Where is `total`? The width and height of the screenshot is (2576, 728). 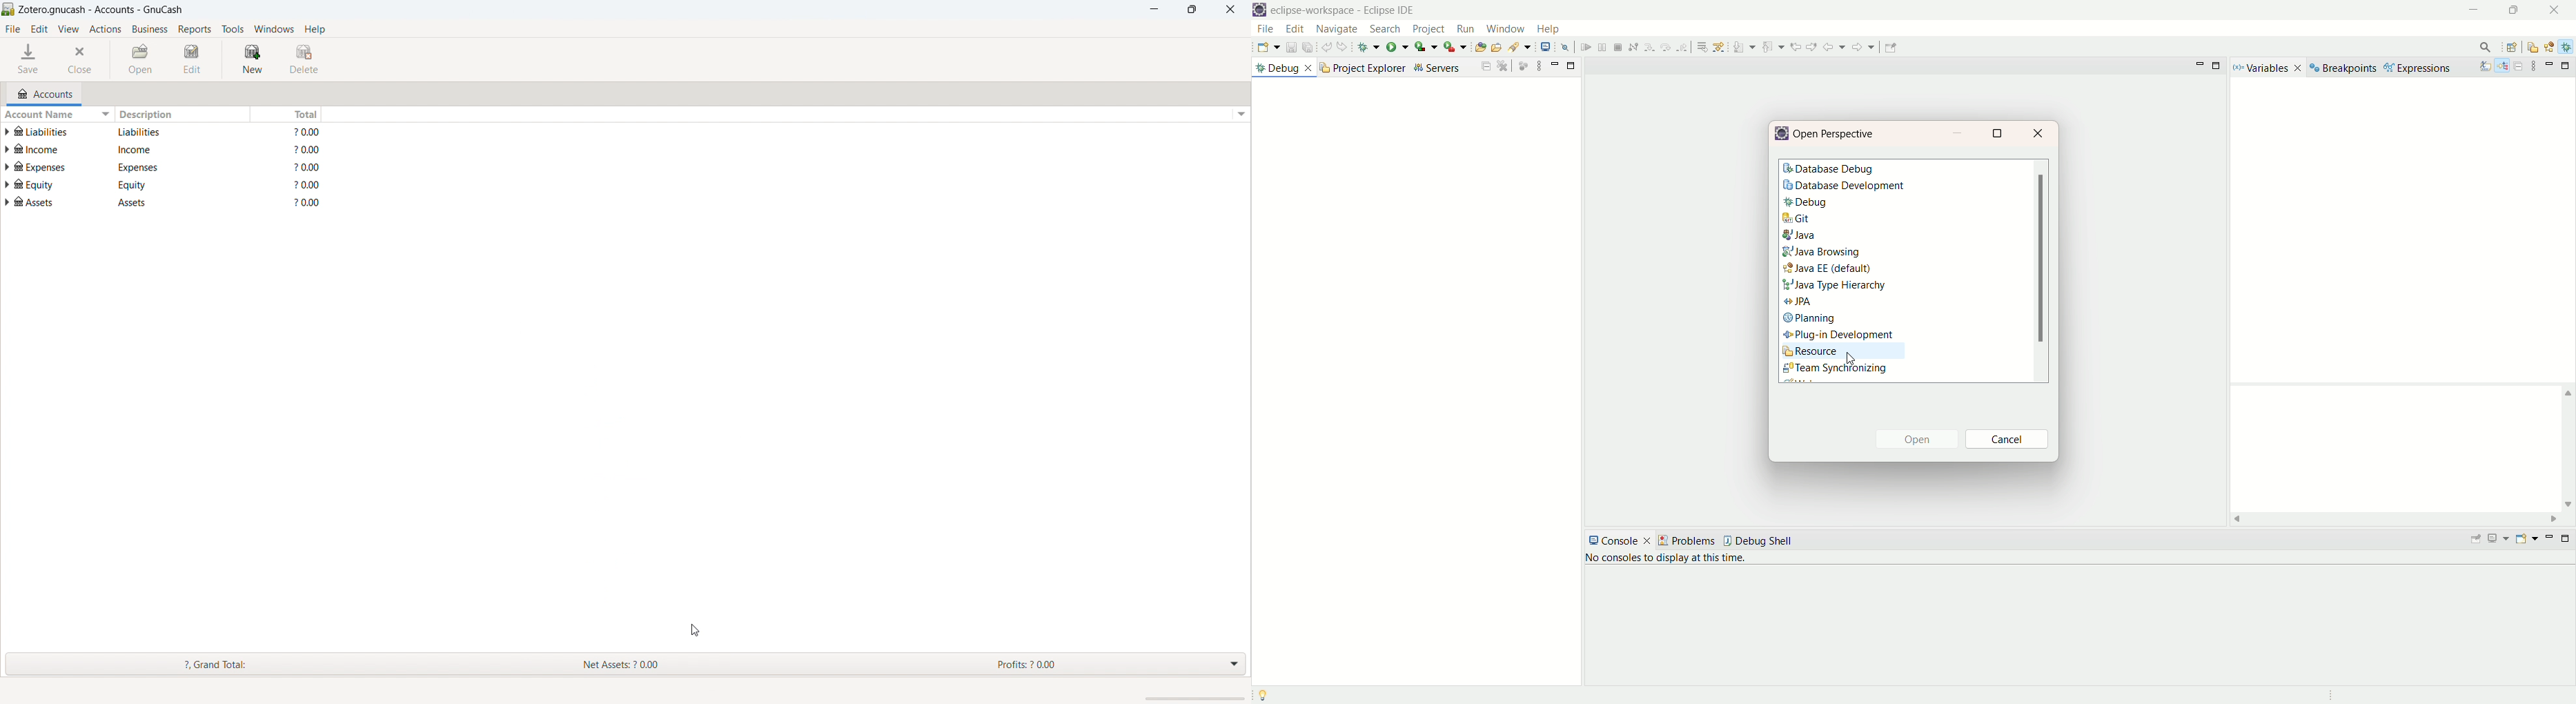
total is located at coordinates (307, 115).